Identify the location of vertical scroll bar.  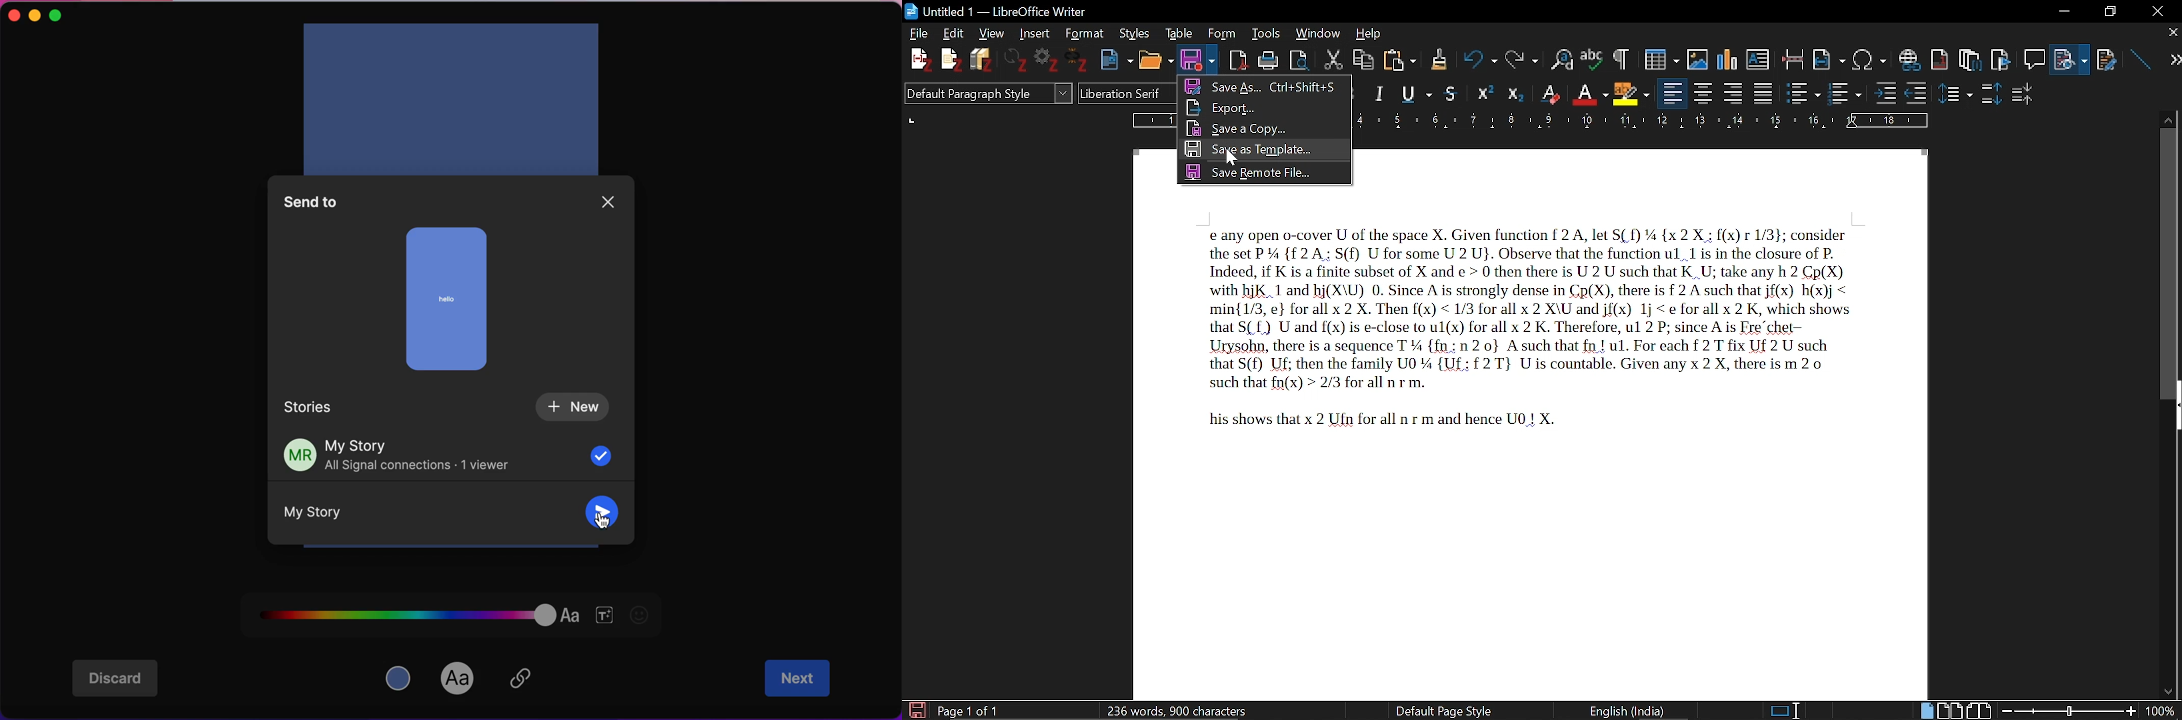
(2169, 262).